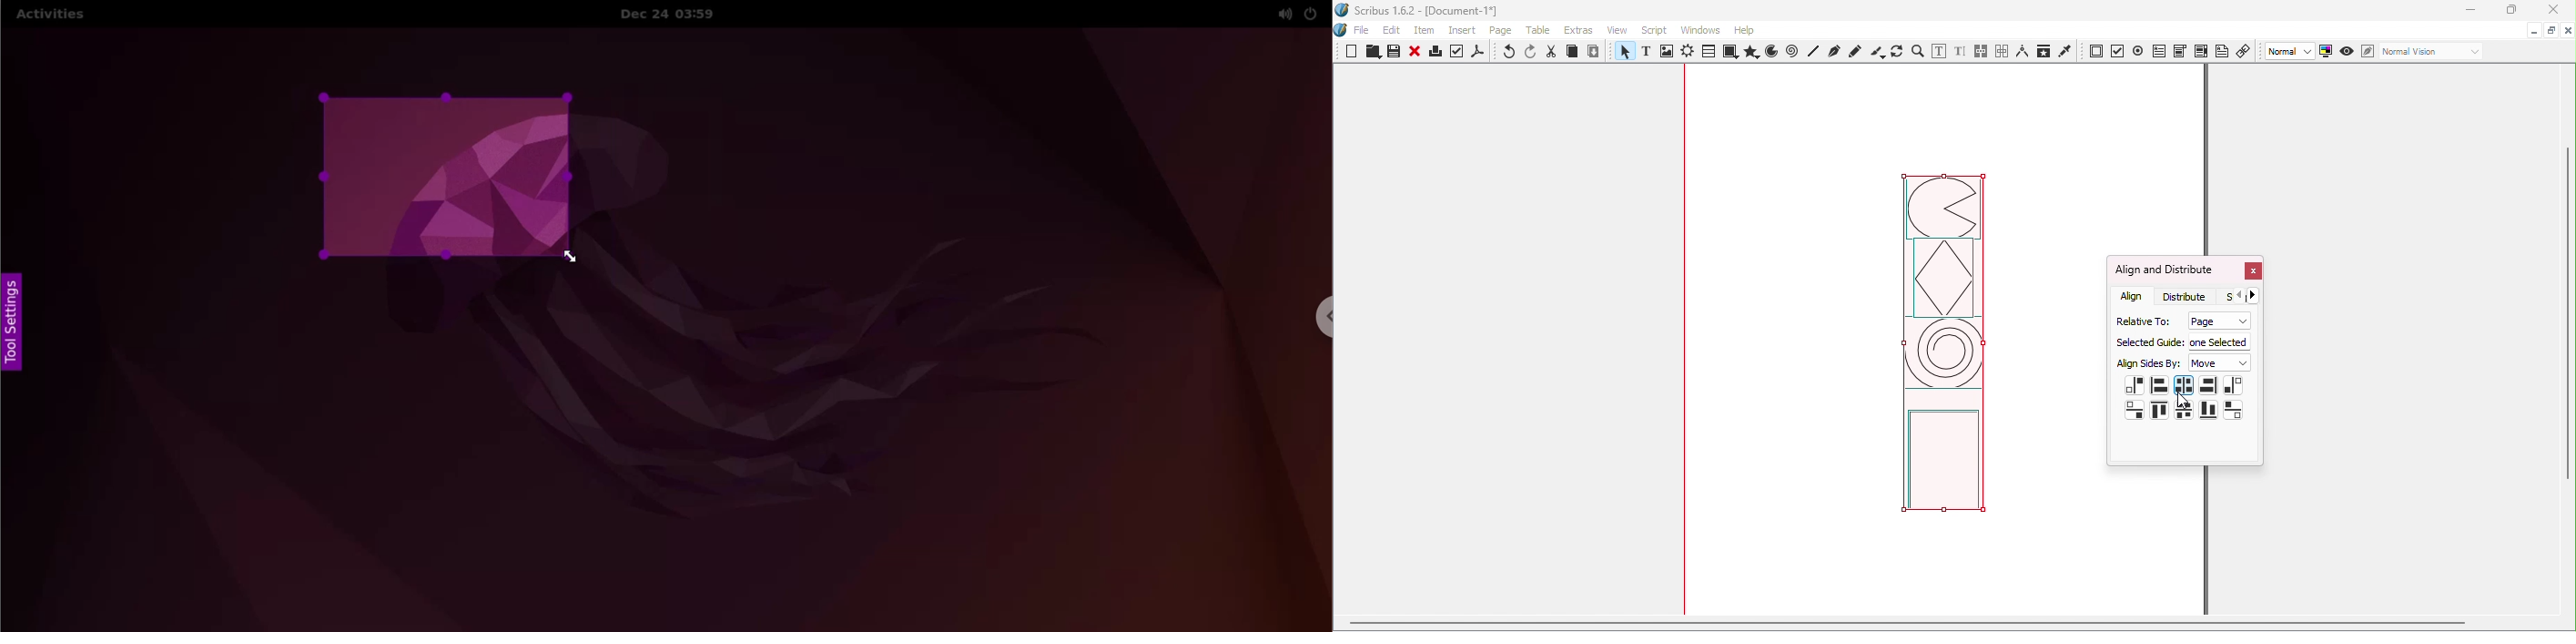  What do you see at coordinates (1504, 32) in the screenshot?
I see `Page` at bounding box center [1504, 32].